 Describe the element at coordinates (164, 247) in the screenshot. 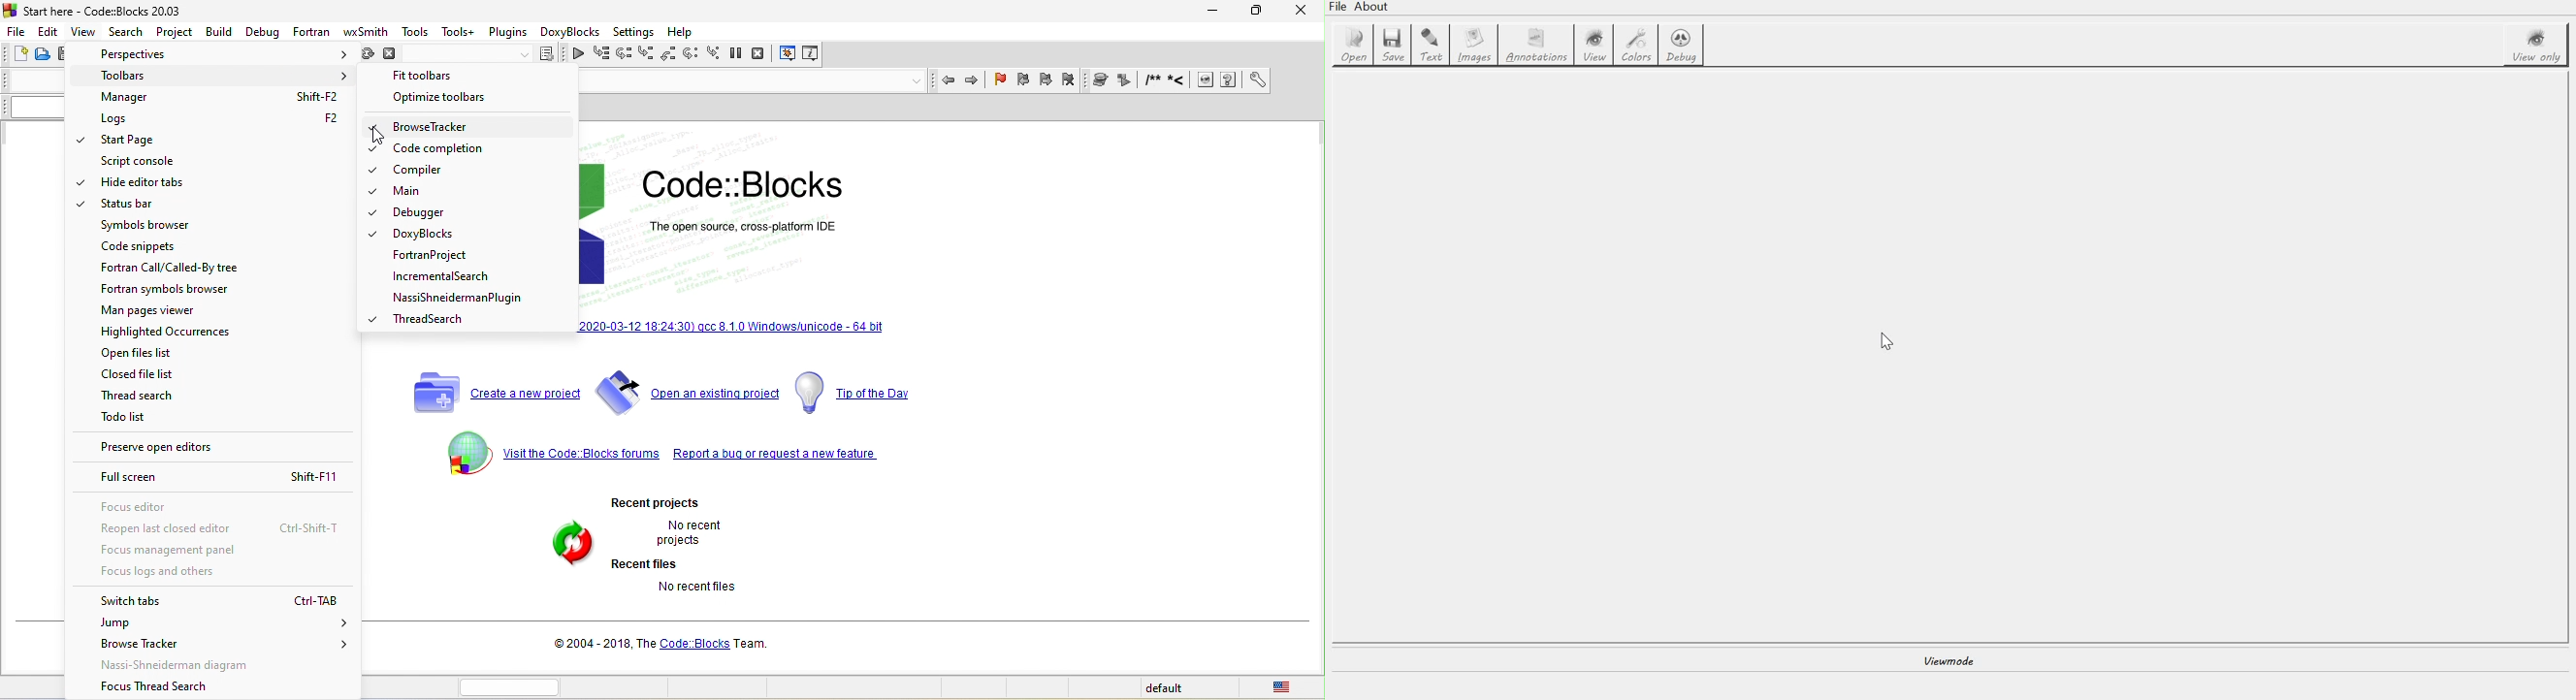

I see `code snippets` at that location.